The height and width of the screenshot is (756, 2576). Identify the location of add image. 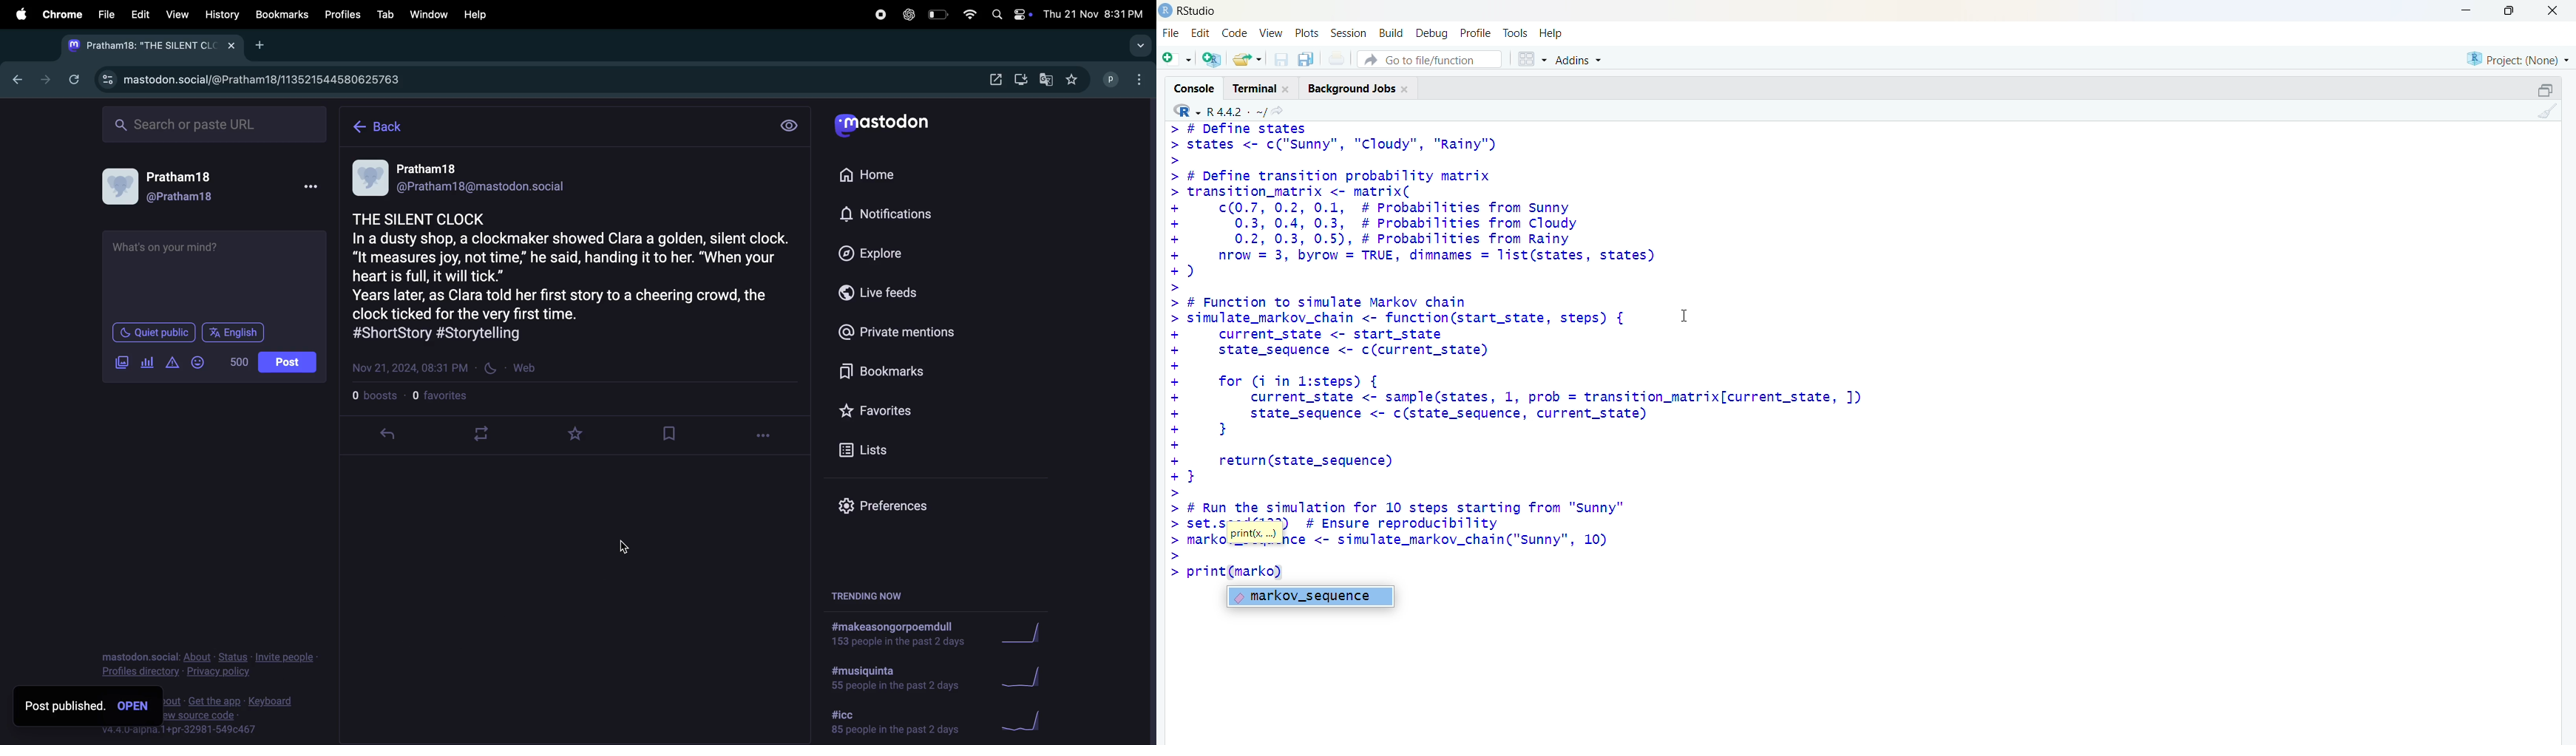
(123, 363).